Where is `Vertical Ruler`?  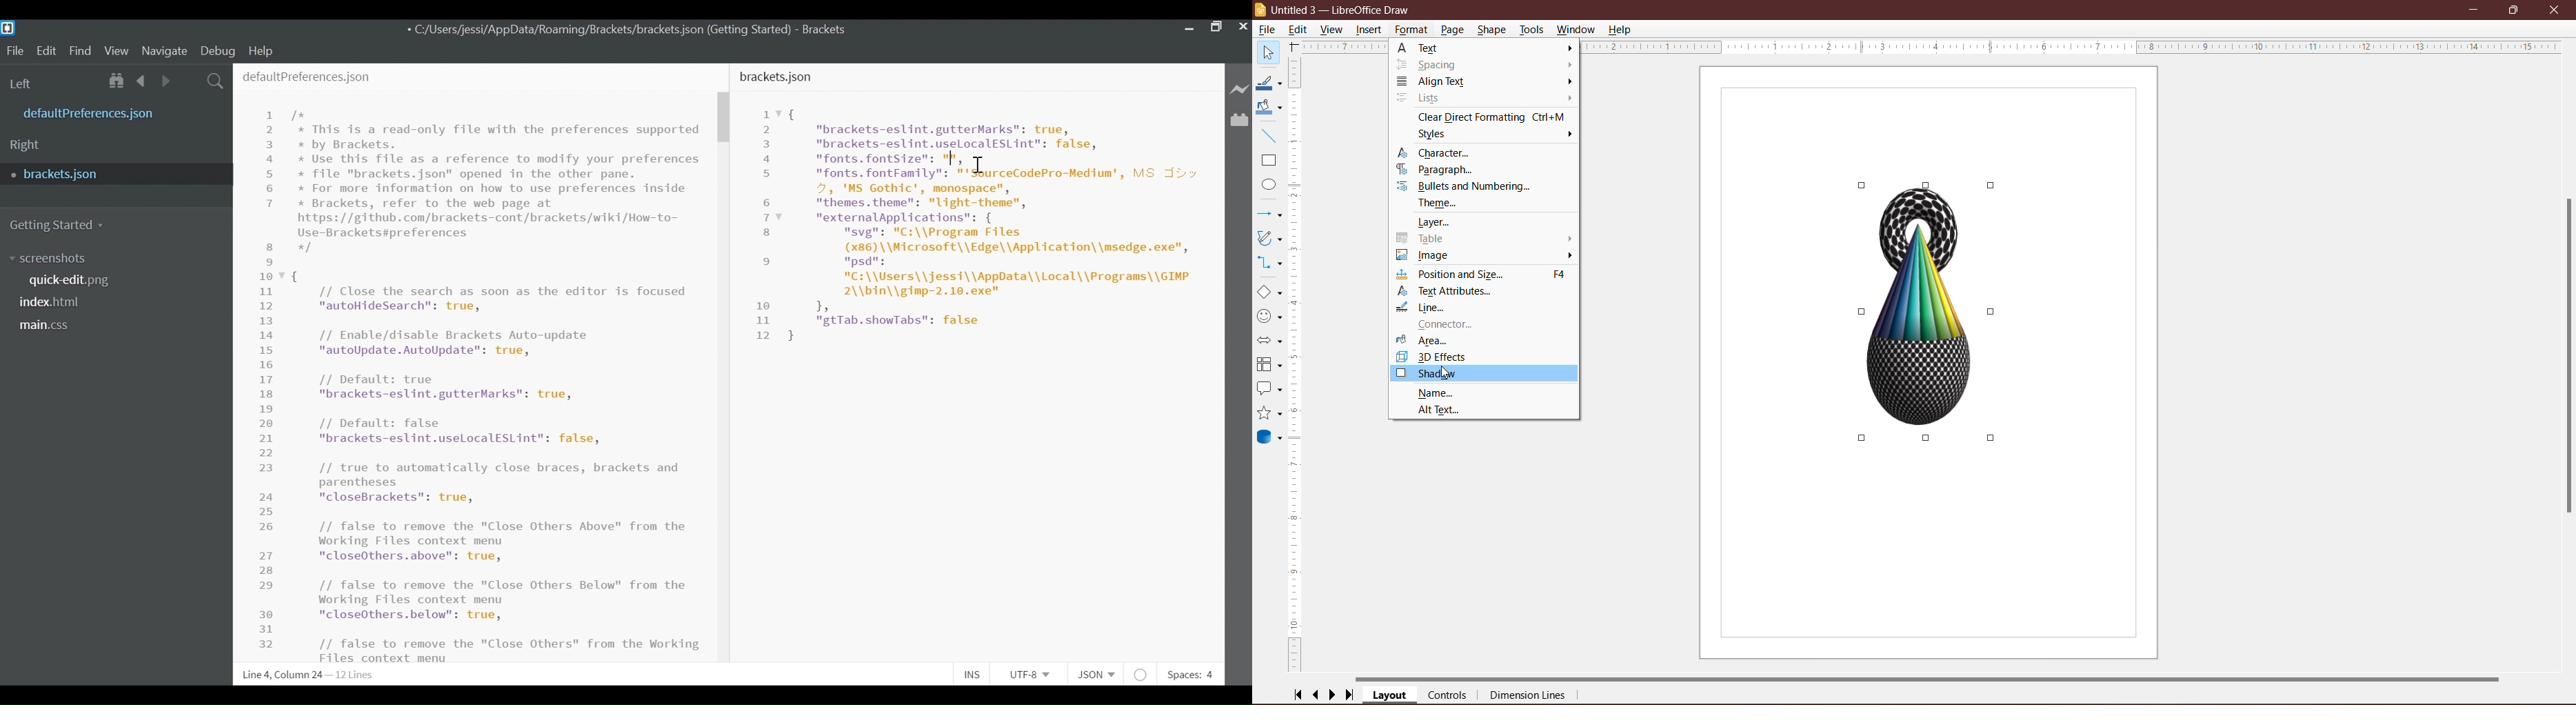
Vertical Ruler is located at coordinates (1296, 366).